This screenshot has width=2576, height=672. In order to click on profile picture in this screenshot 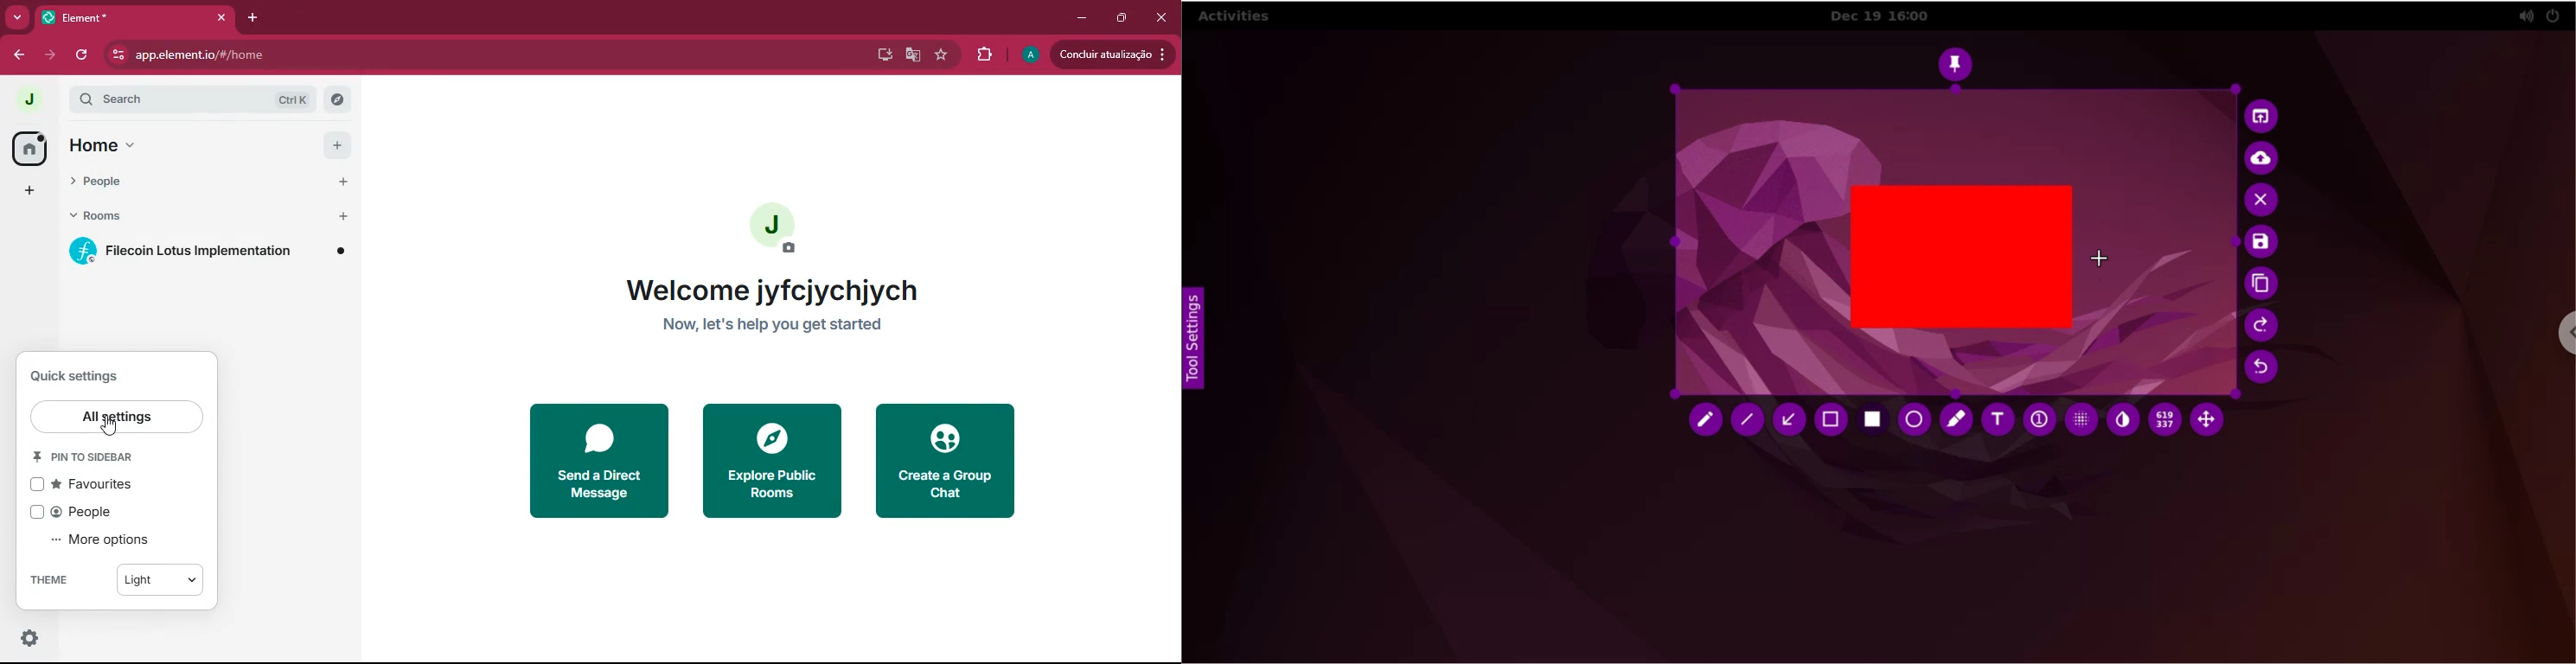, I will do `click(776, 229)`.